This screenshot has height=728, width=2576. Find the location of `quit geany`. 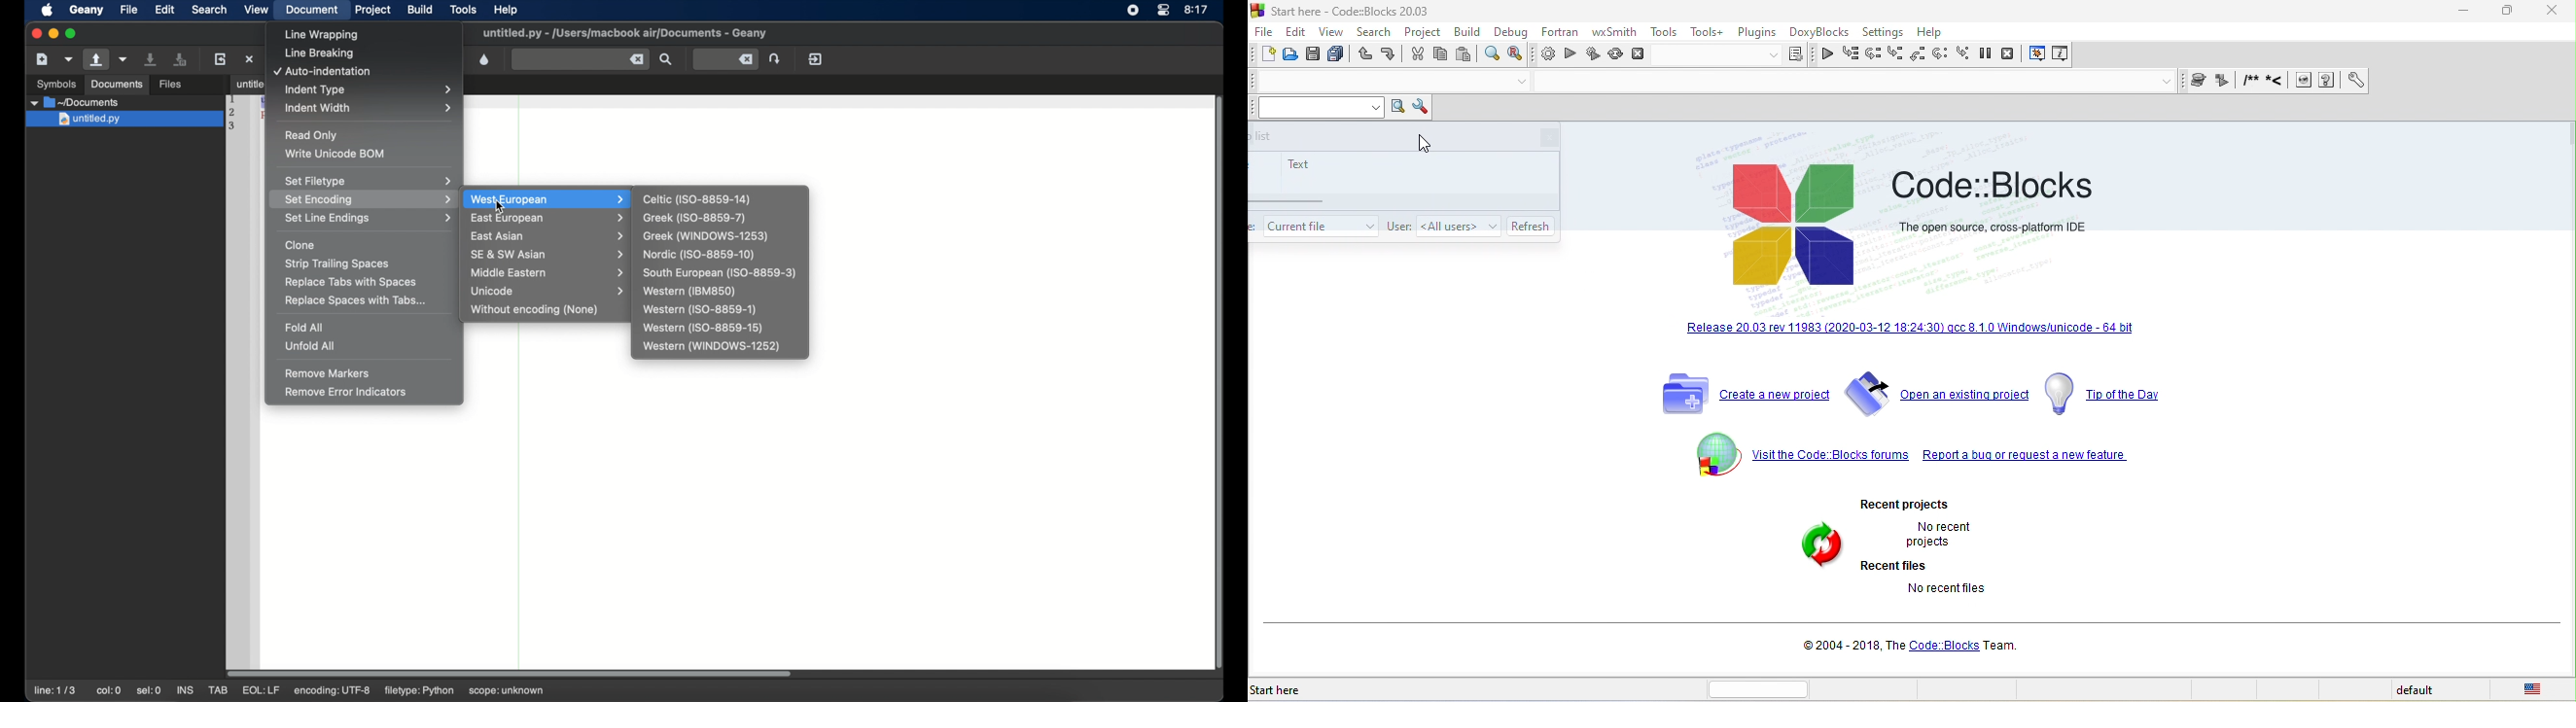

quit geany is located at coordinates (816, 58).